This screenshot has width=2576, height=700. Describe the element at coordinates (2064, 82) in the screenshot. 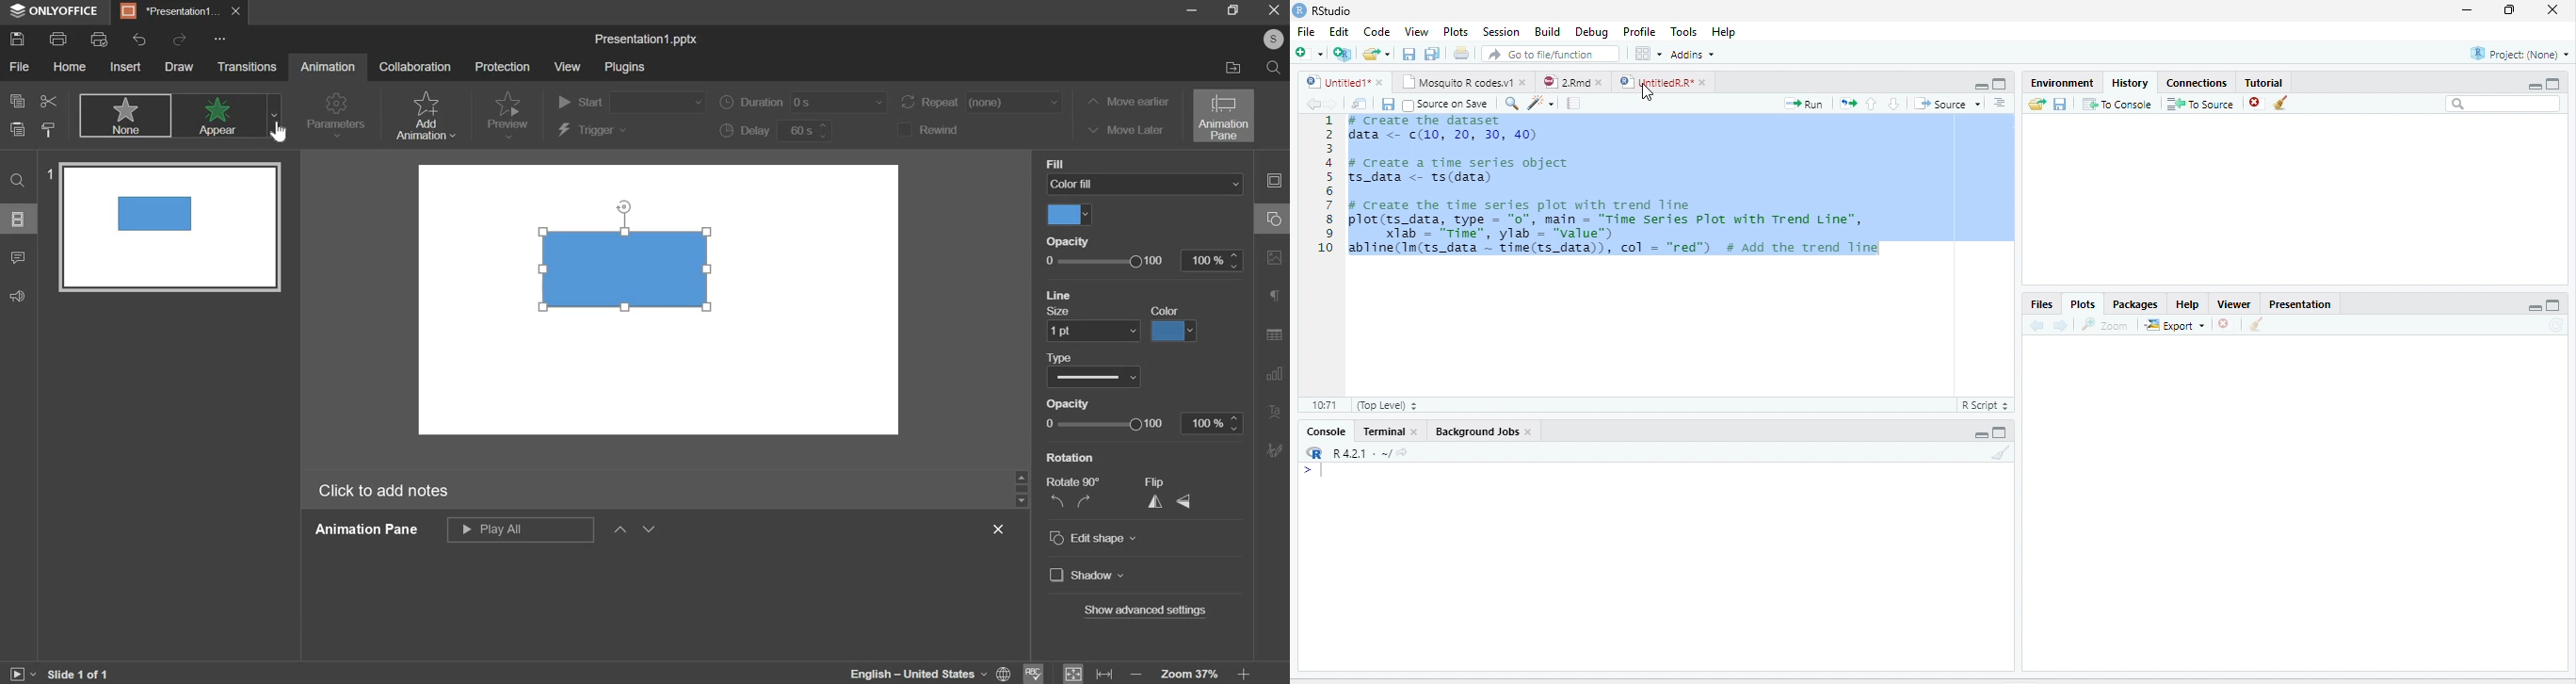

I see `Environment` at that location.